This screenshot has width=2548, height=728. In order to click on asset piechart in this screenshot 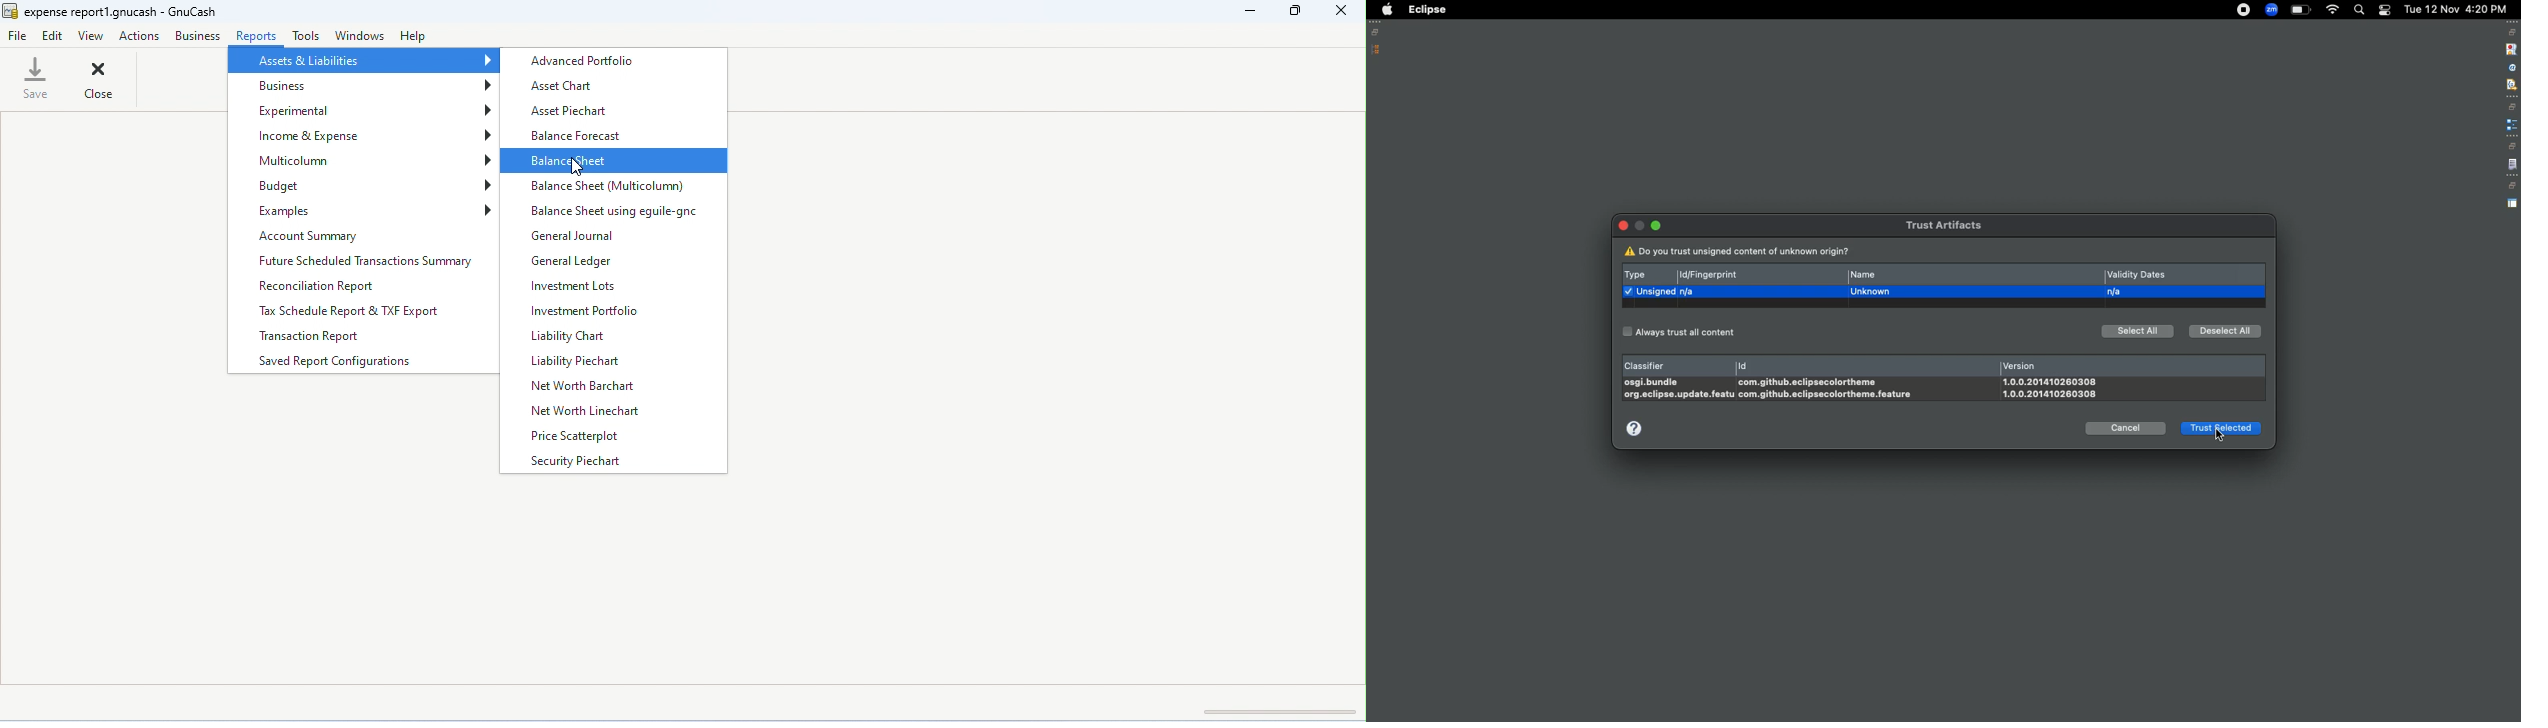, I will do `click(569, 112)`.